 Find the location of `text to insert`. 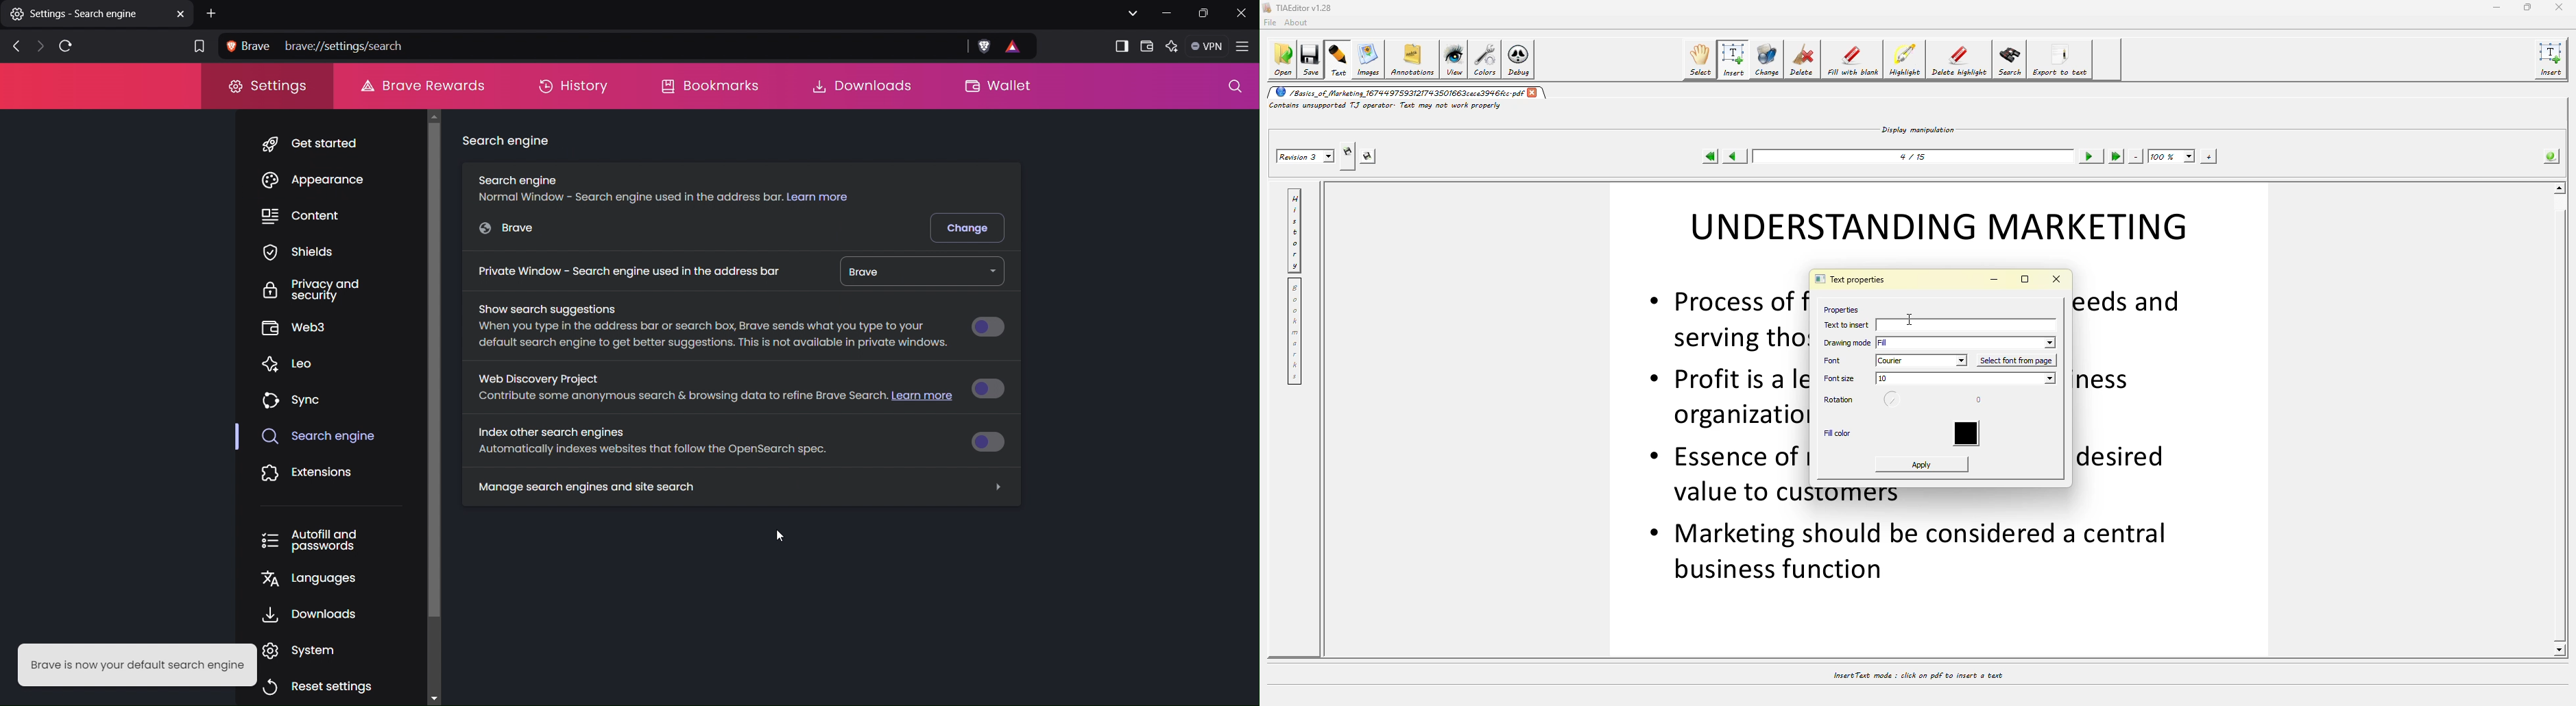

text to insert is located at coordinates (1961, 326).